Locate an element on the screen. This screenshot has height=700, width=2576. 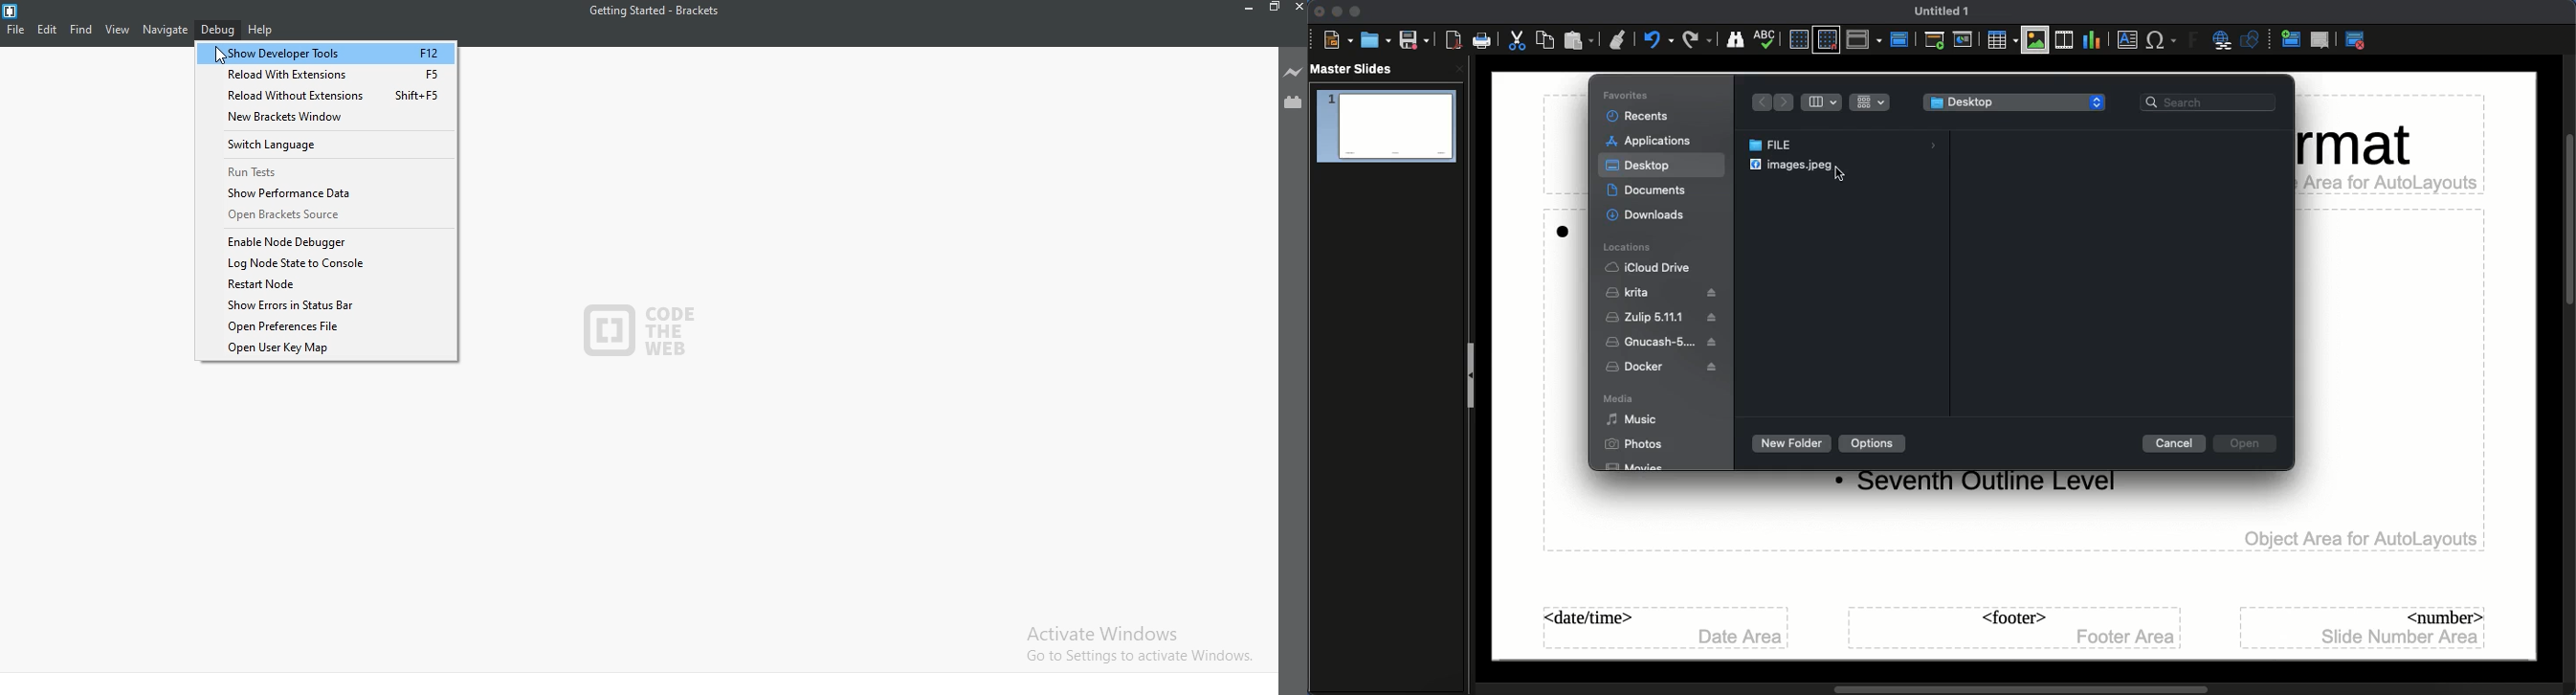
Finder is located at coordinates (1735, 39).